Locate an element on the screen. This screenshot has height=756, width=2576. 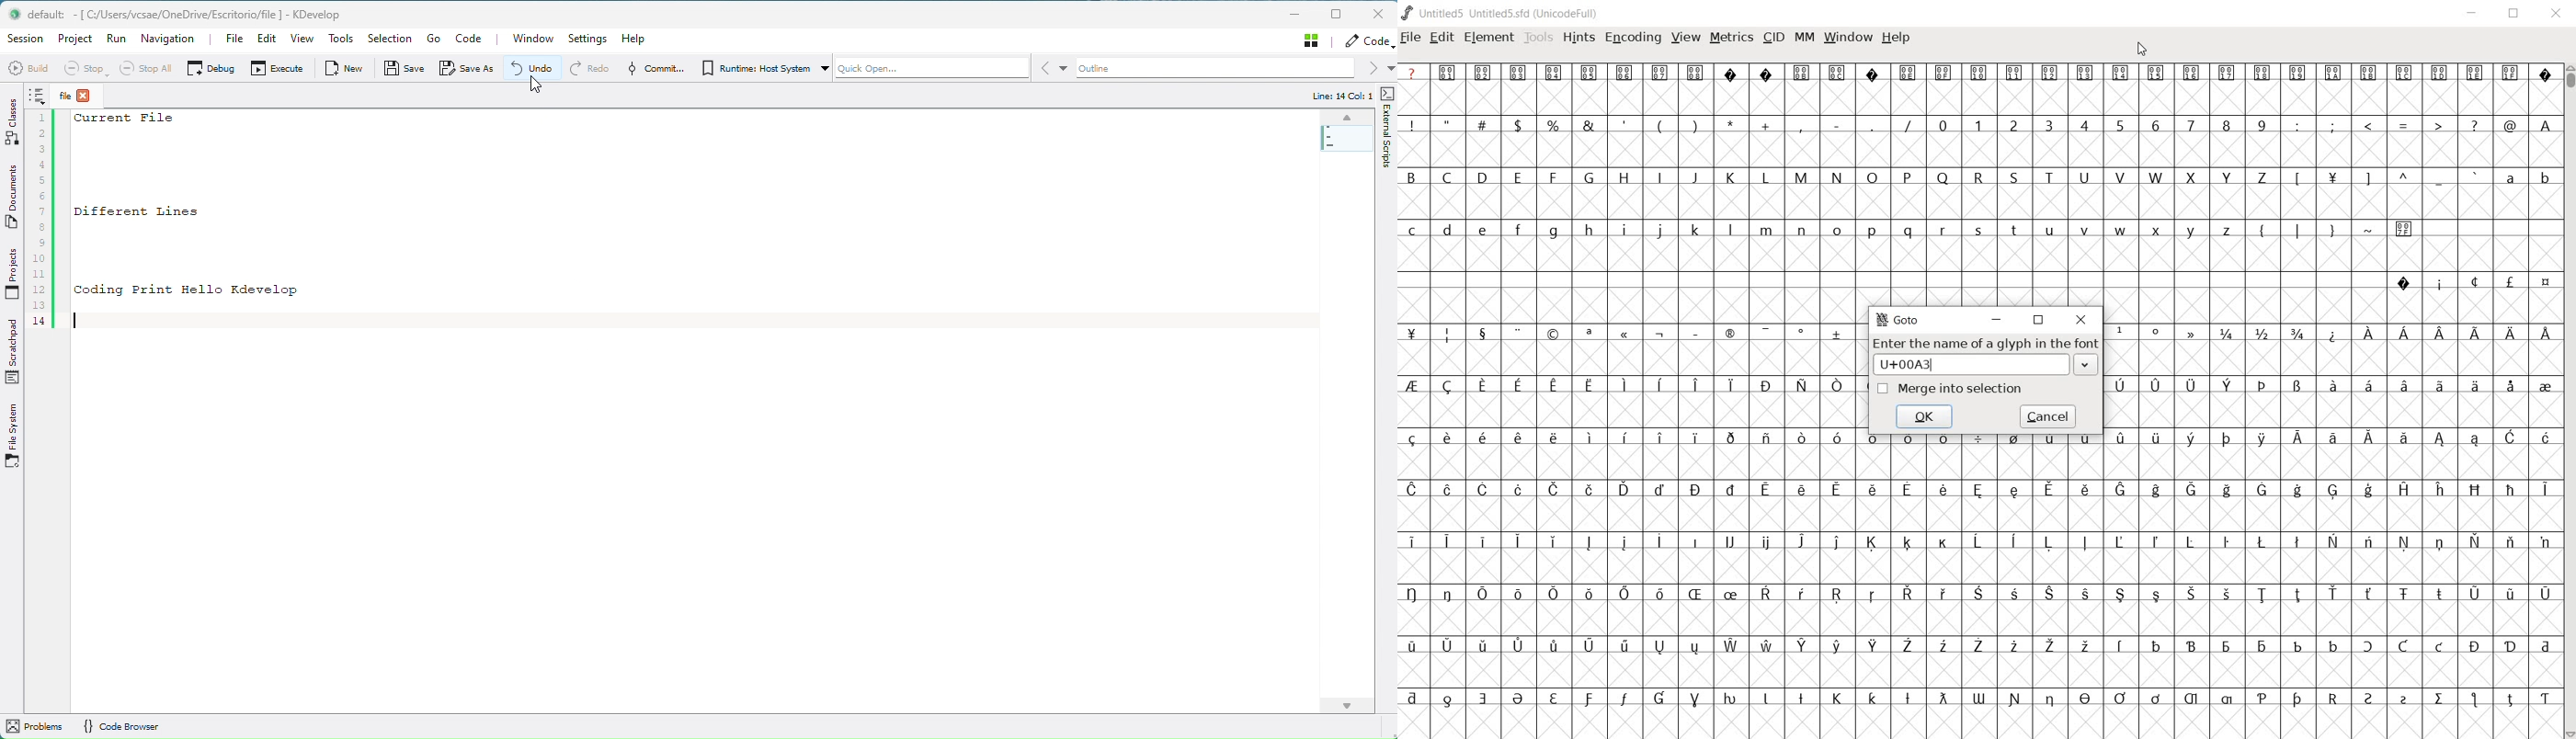
Symbol is located at coordinates (2297, 490).